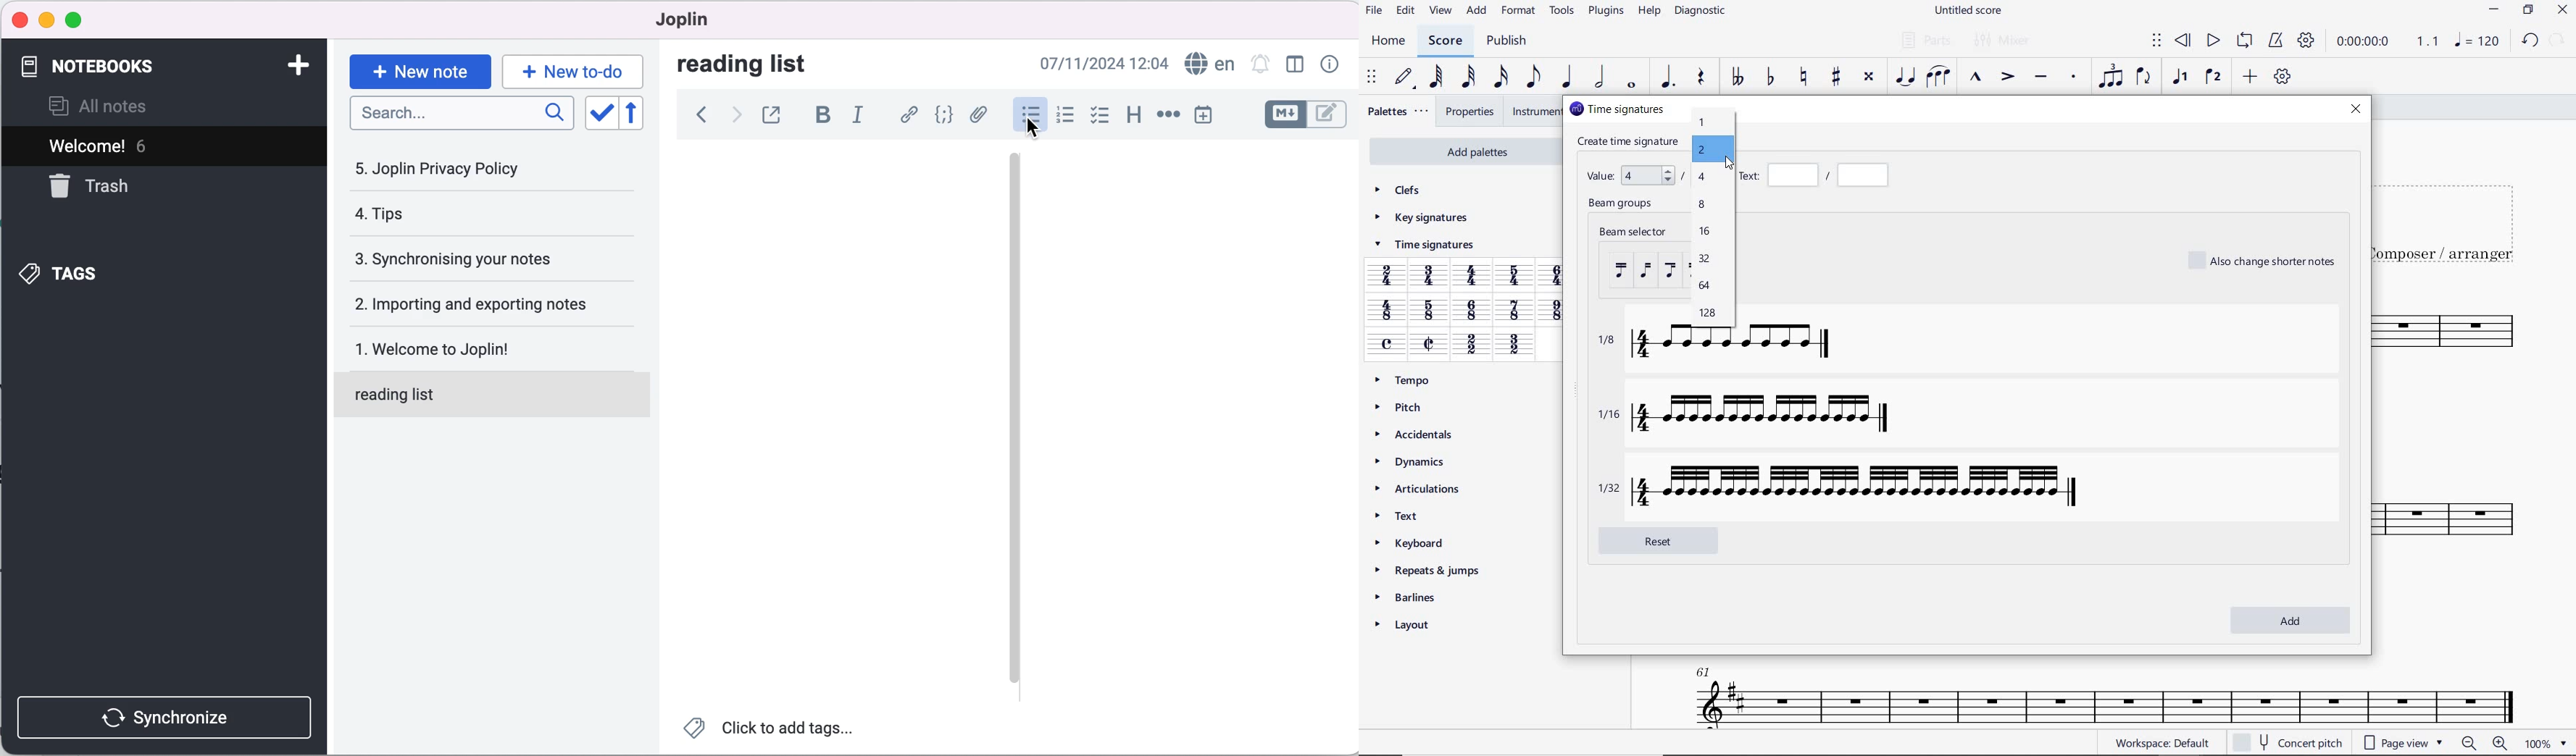 This screenshot has width=2576, height=756. What do you see at coordinates (1925, 40) in the screenshot?
I see `PARTS` at bounding box center [1925, 40].